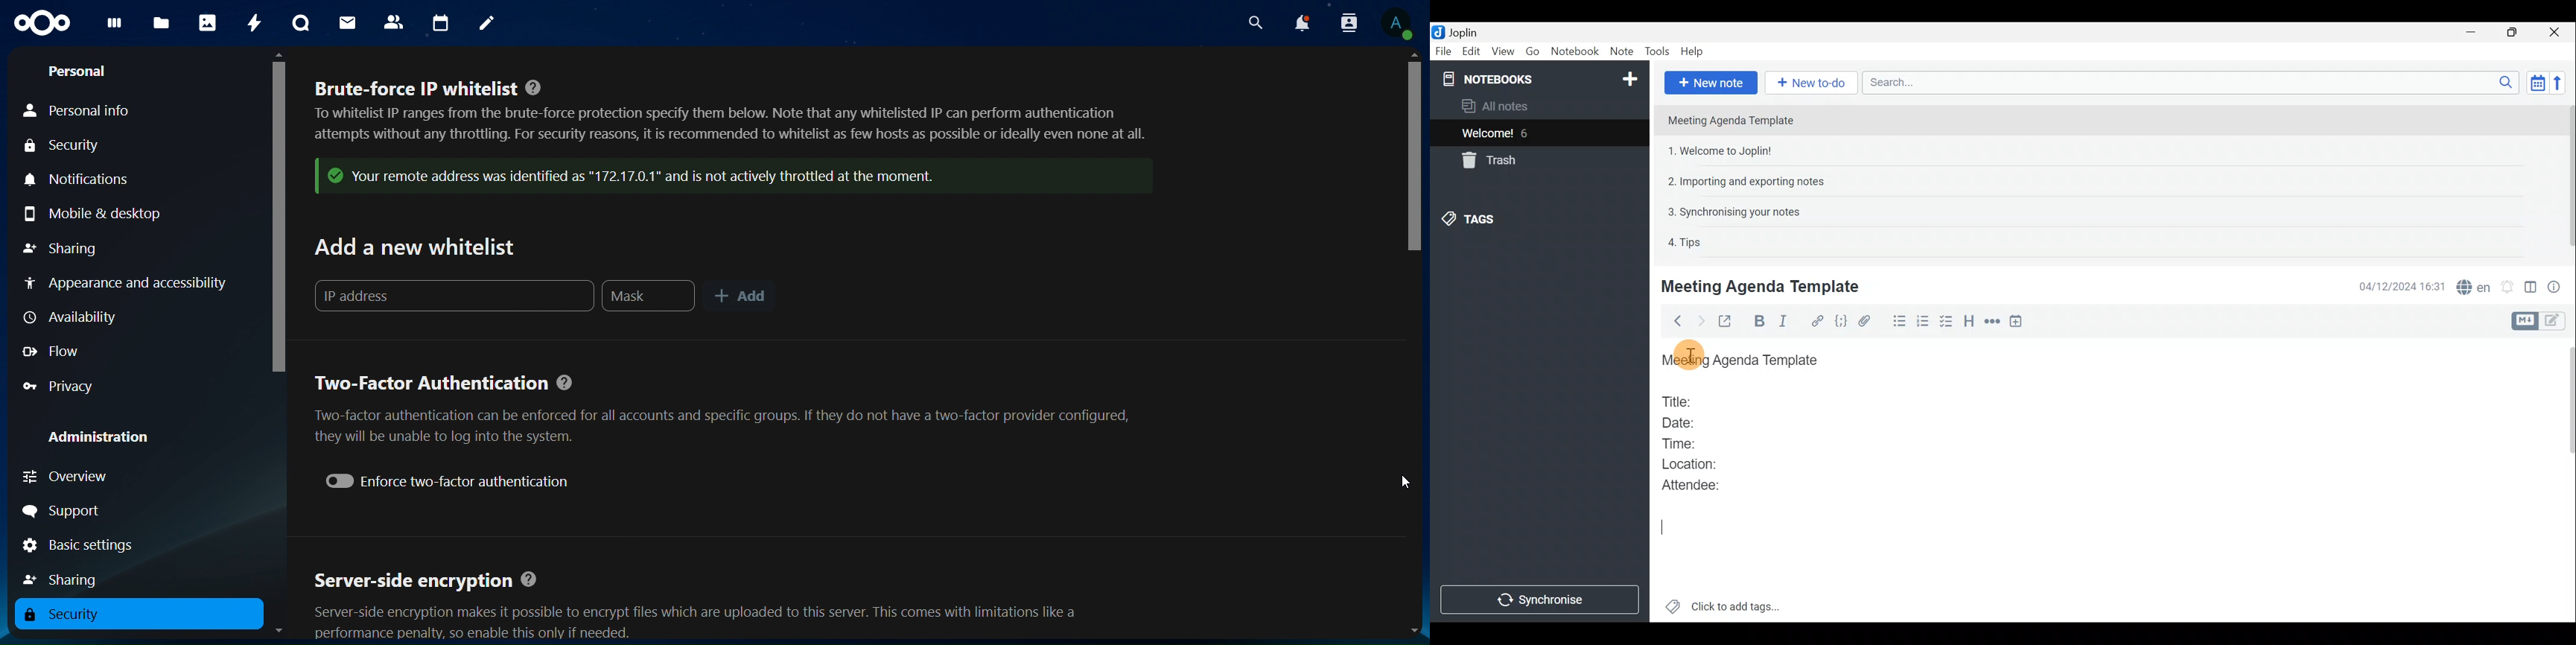 Image resolution: width=2576 pixels, height=672 pixels. I want to click on 4. Tips, so click(1685, 242).